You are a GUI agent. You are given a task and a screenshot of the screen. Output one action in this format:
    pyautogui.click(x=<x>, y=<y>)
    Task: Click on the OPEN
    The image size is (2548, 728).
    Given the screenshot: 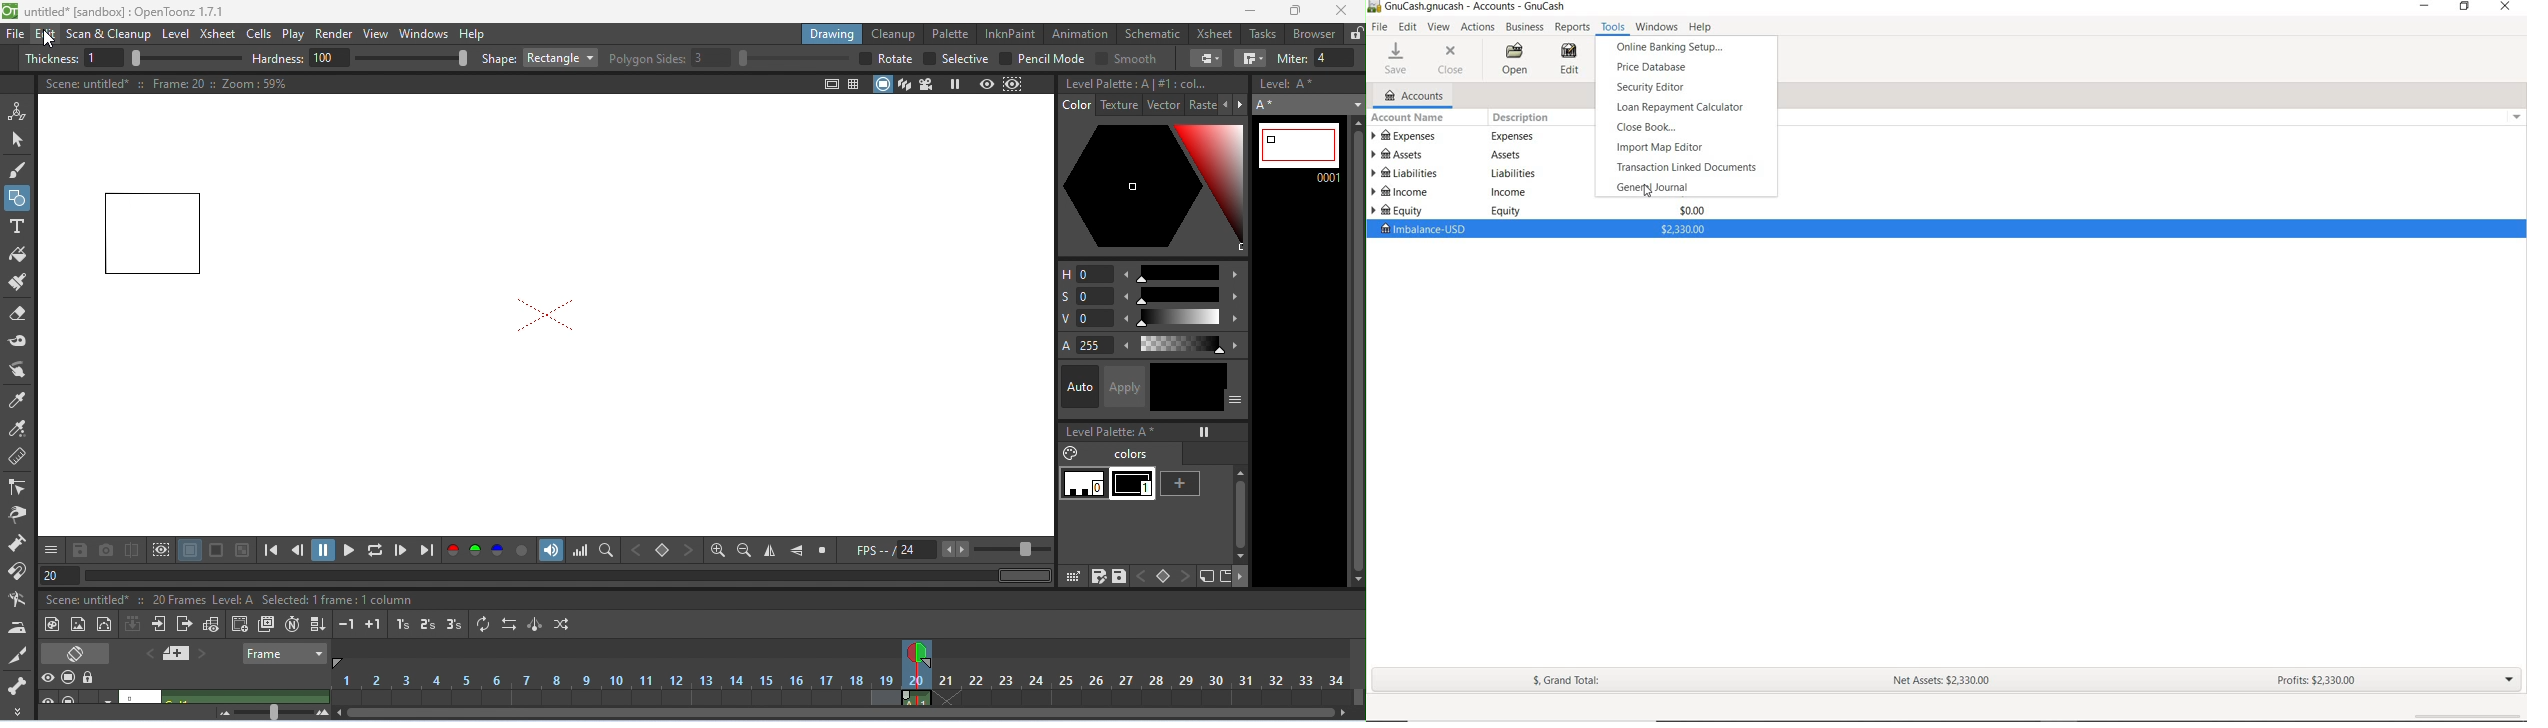 What is the action you would take?
    pyautogui.click(x=1518, y=60)
    